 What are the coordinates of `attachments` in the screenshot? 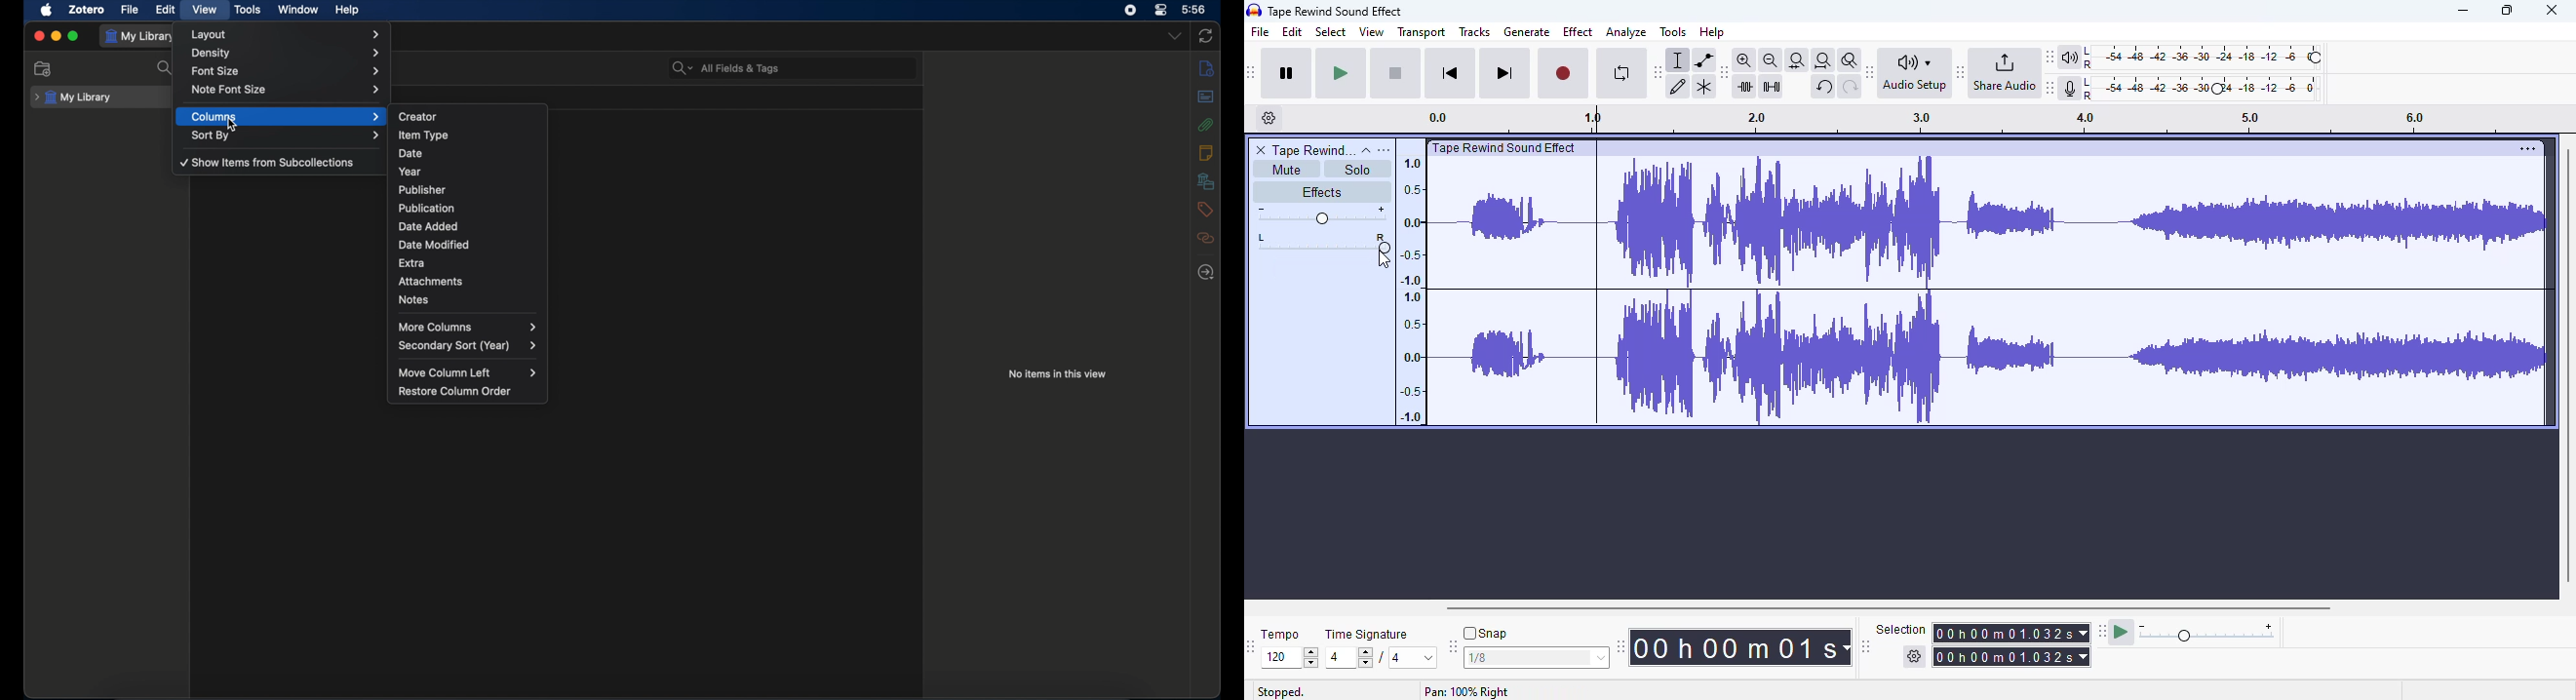 It's located at (1206, 124).